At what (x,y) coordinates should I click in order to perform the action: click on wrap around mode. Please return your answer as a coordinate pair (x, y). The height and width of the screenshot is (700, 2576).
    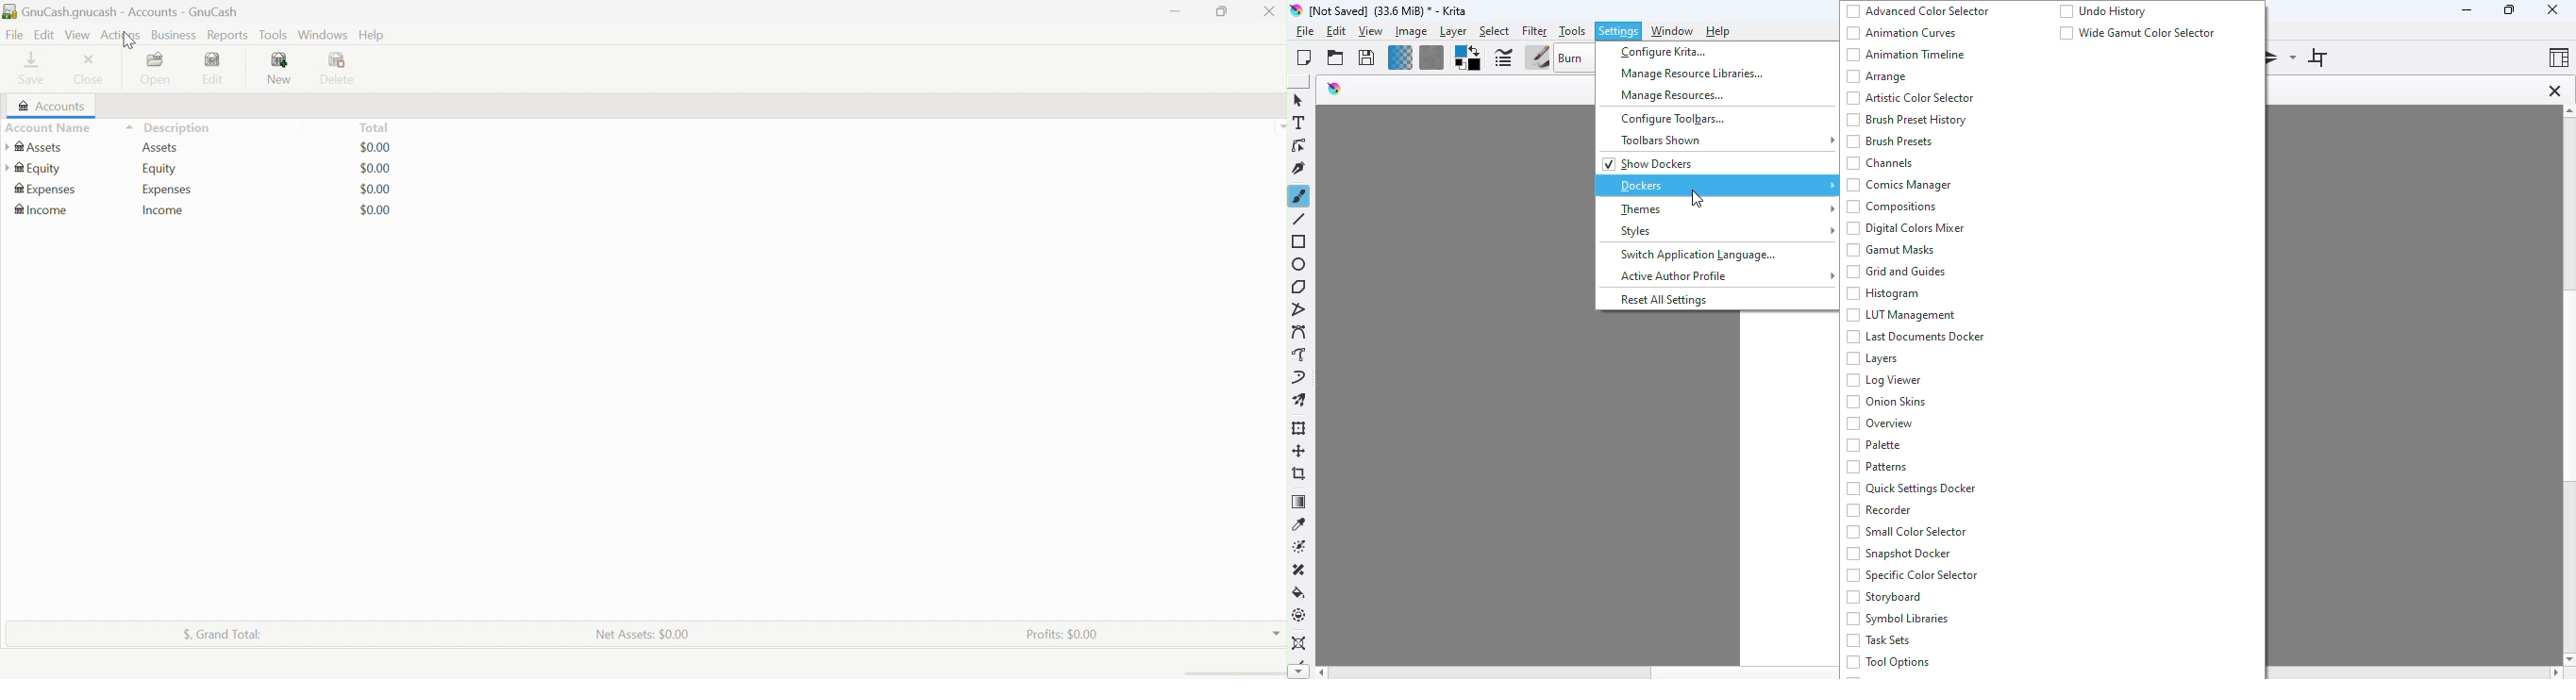
    Looking at the image, I should click on (2317, 58).